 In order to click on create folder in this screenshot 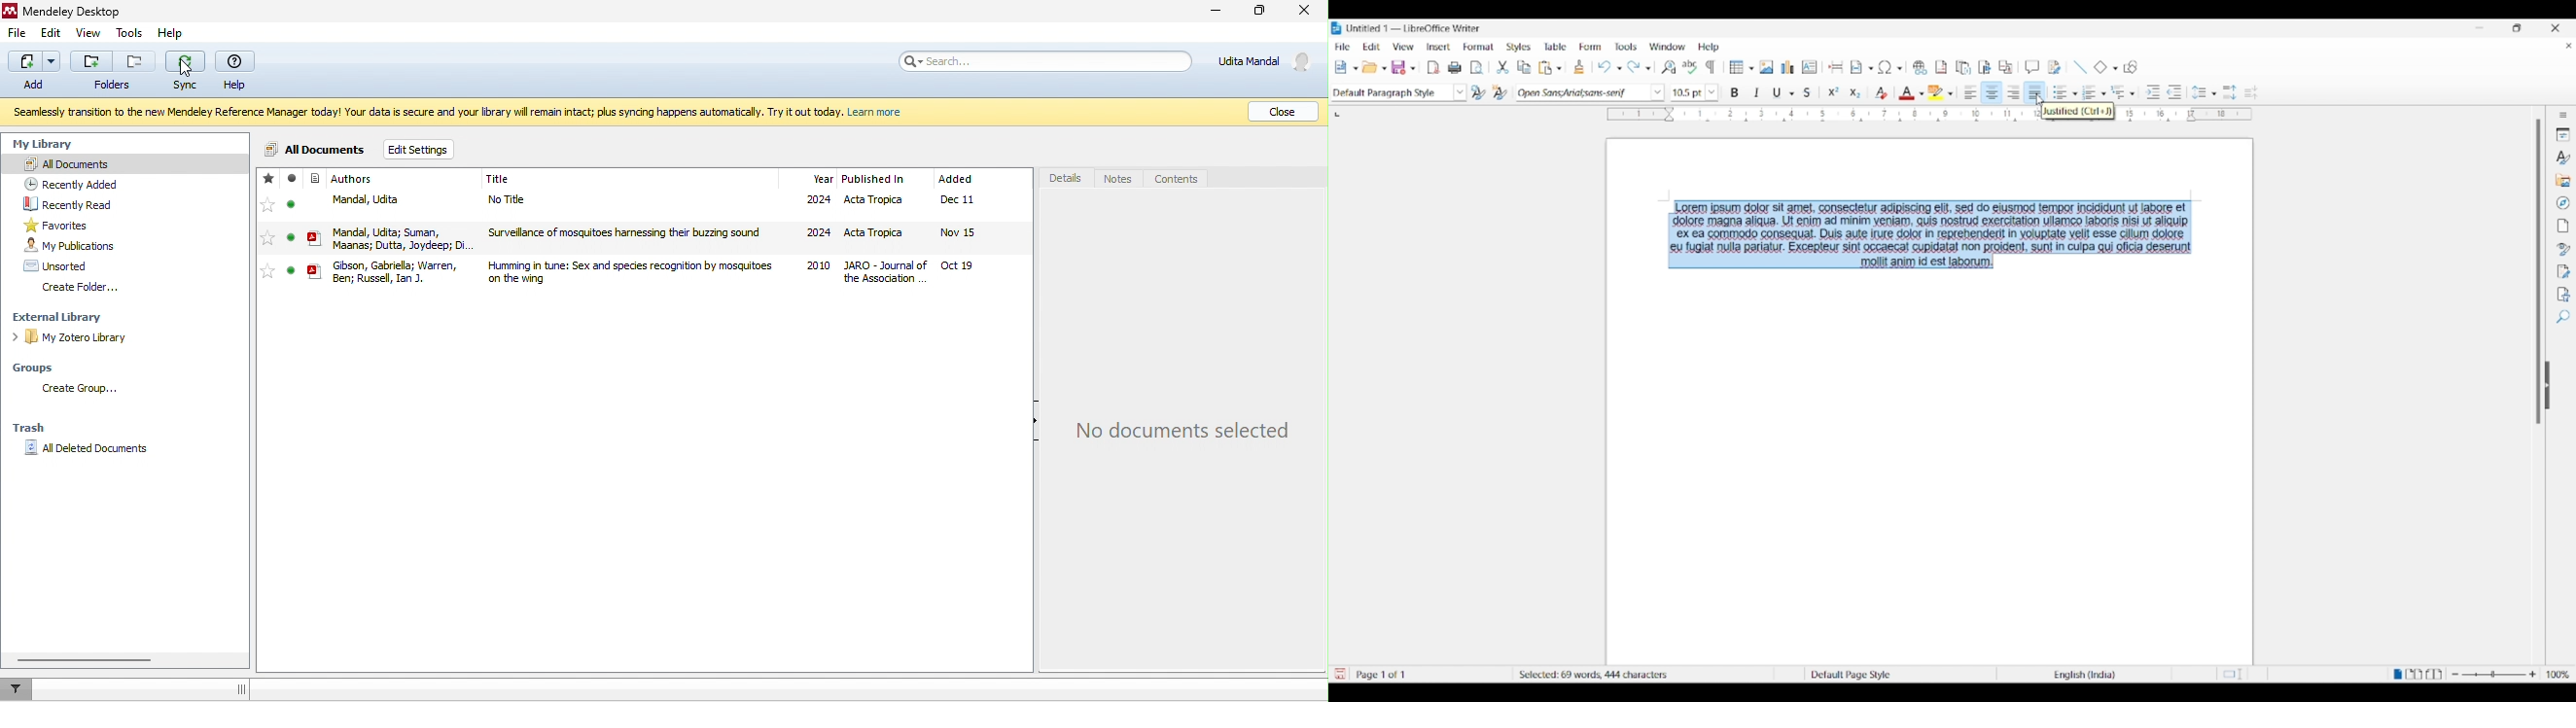, I will do `click(86, 286)`.